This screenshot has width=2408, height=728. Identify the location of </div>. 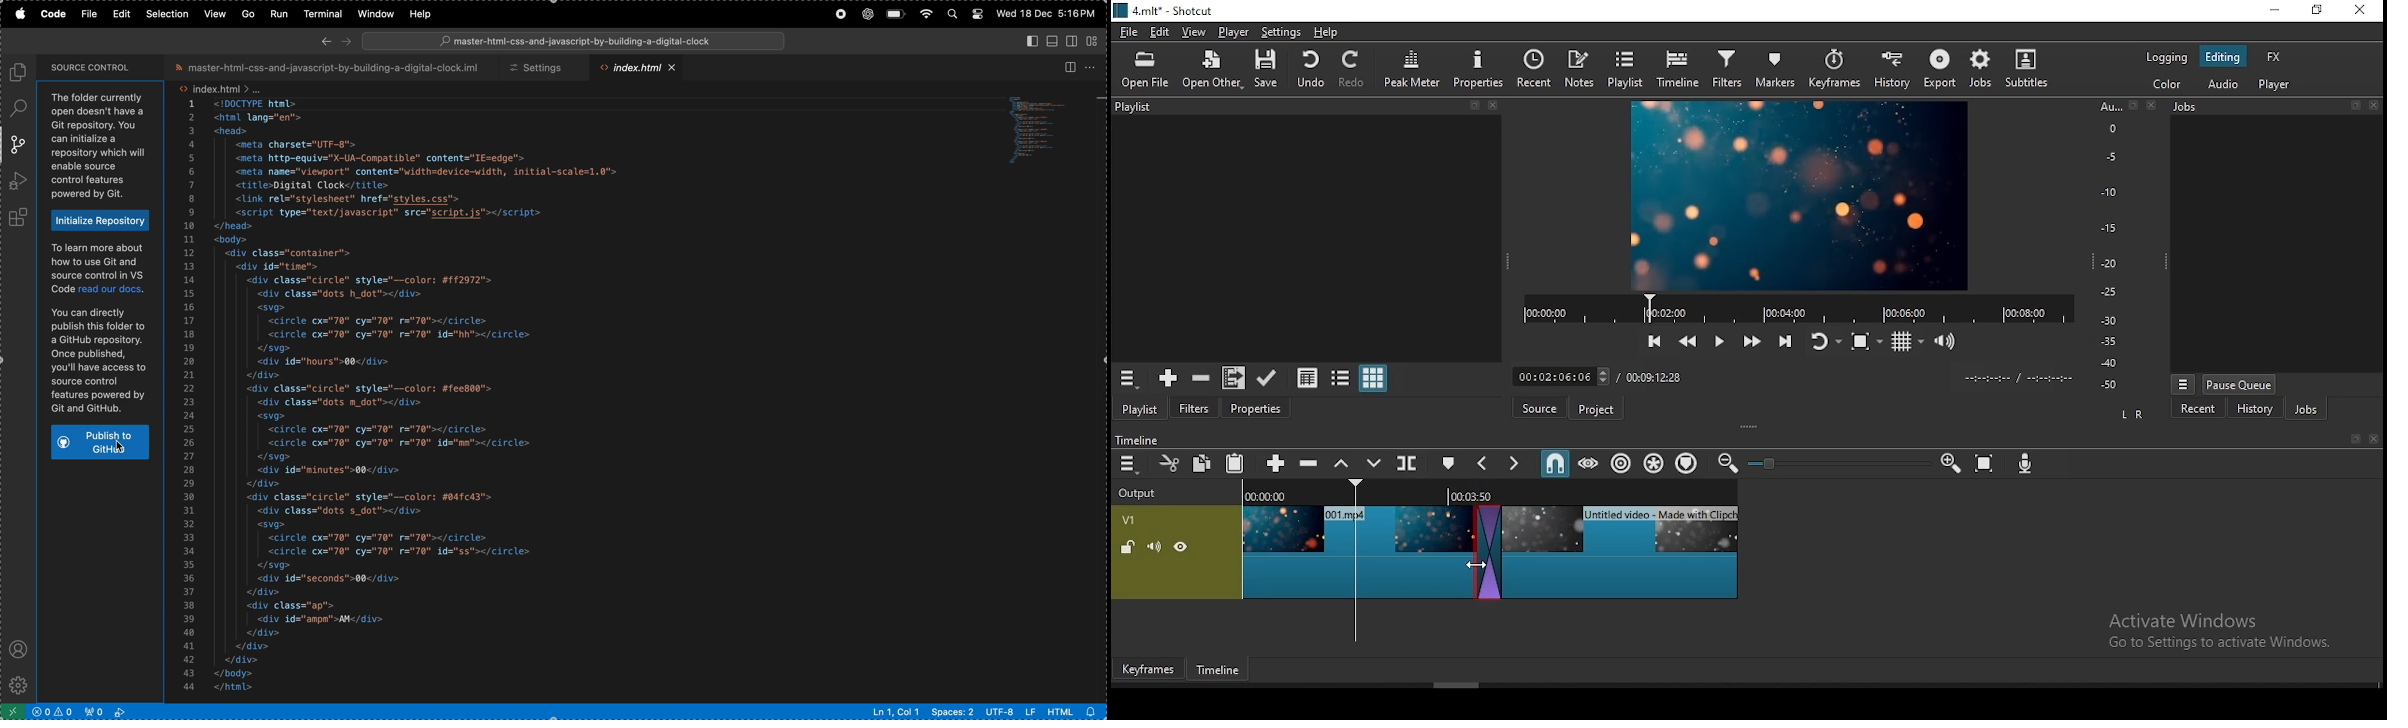
(273, 375).